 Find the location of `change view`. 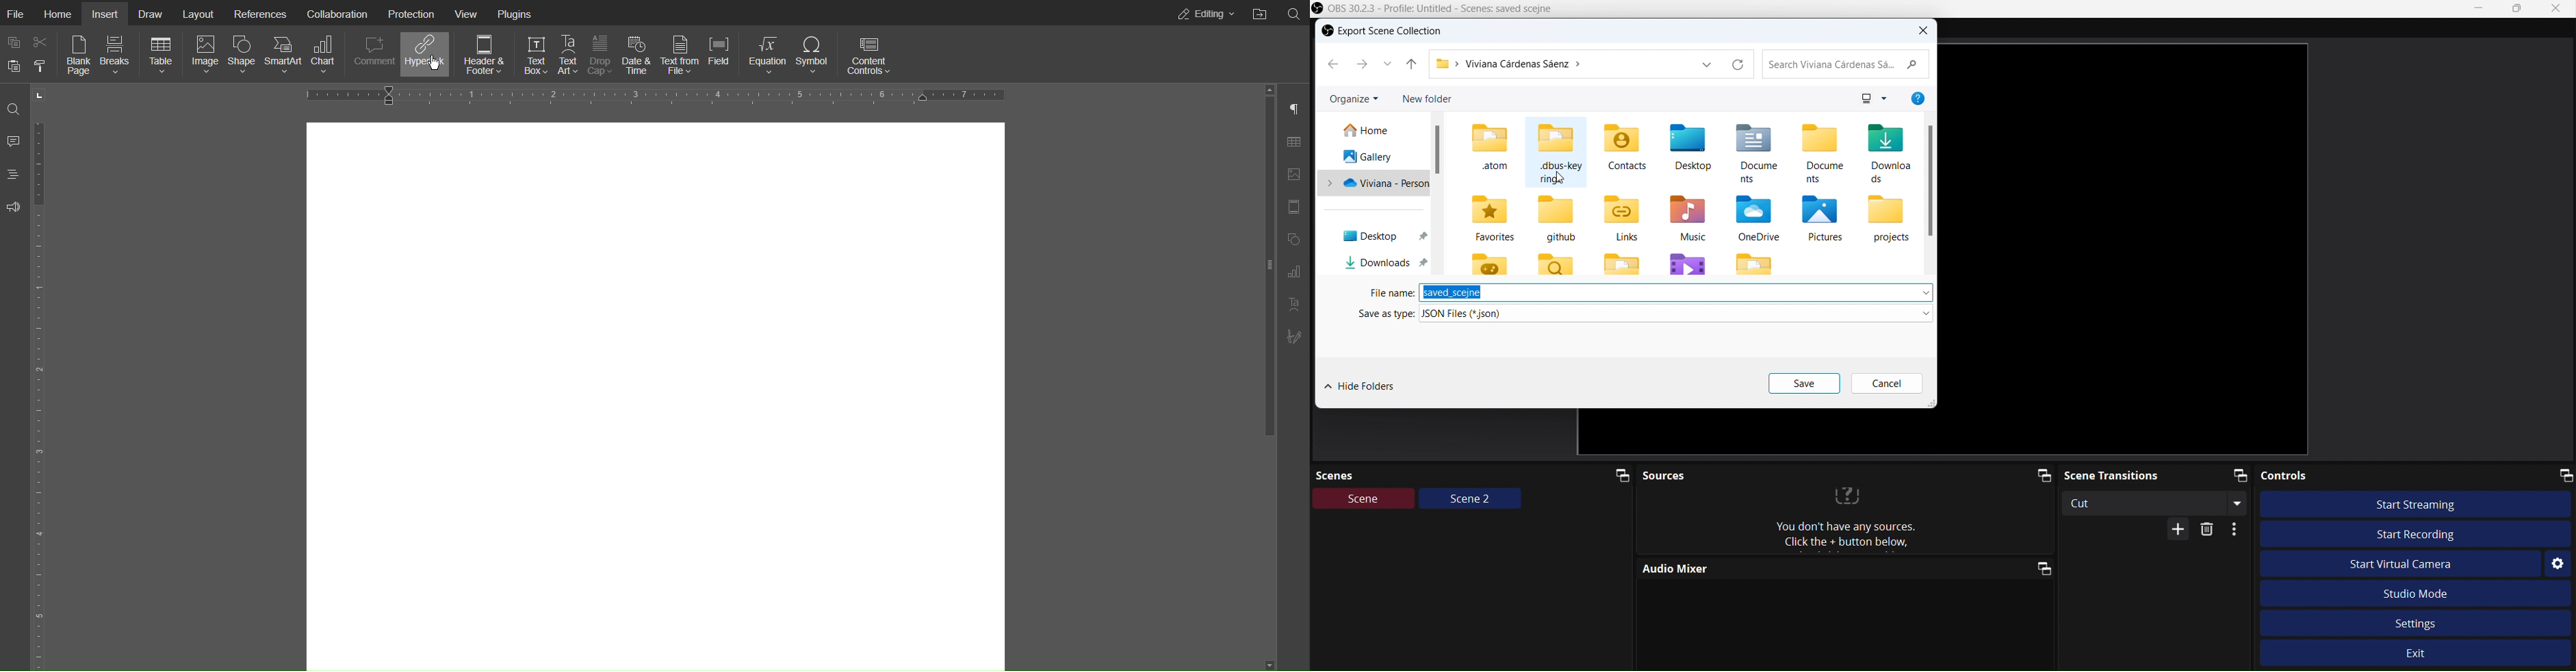

change view is located at coordinates (1865, 98).